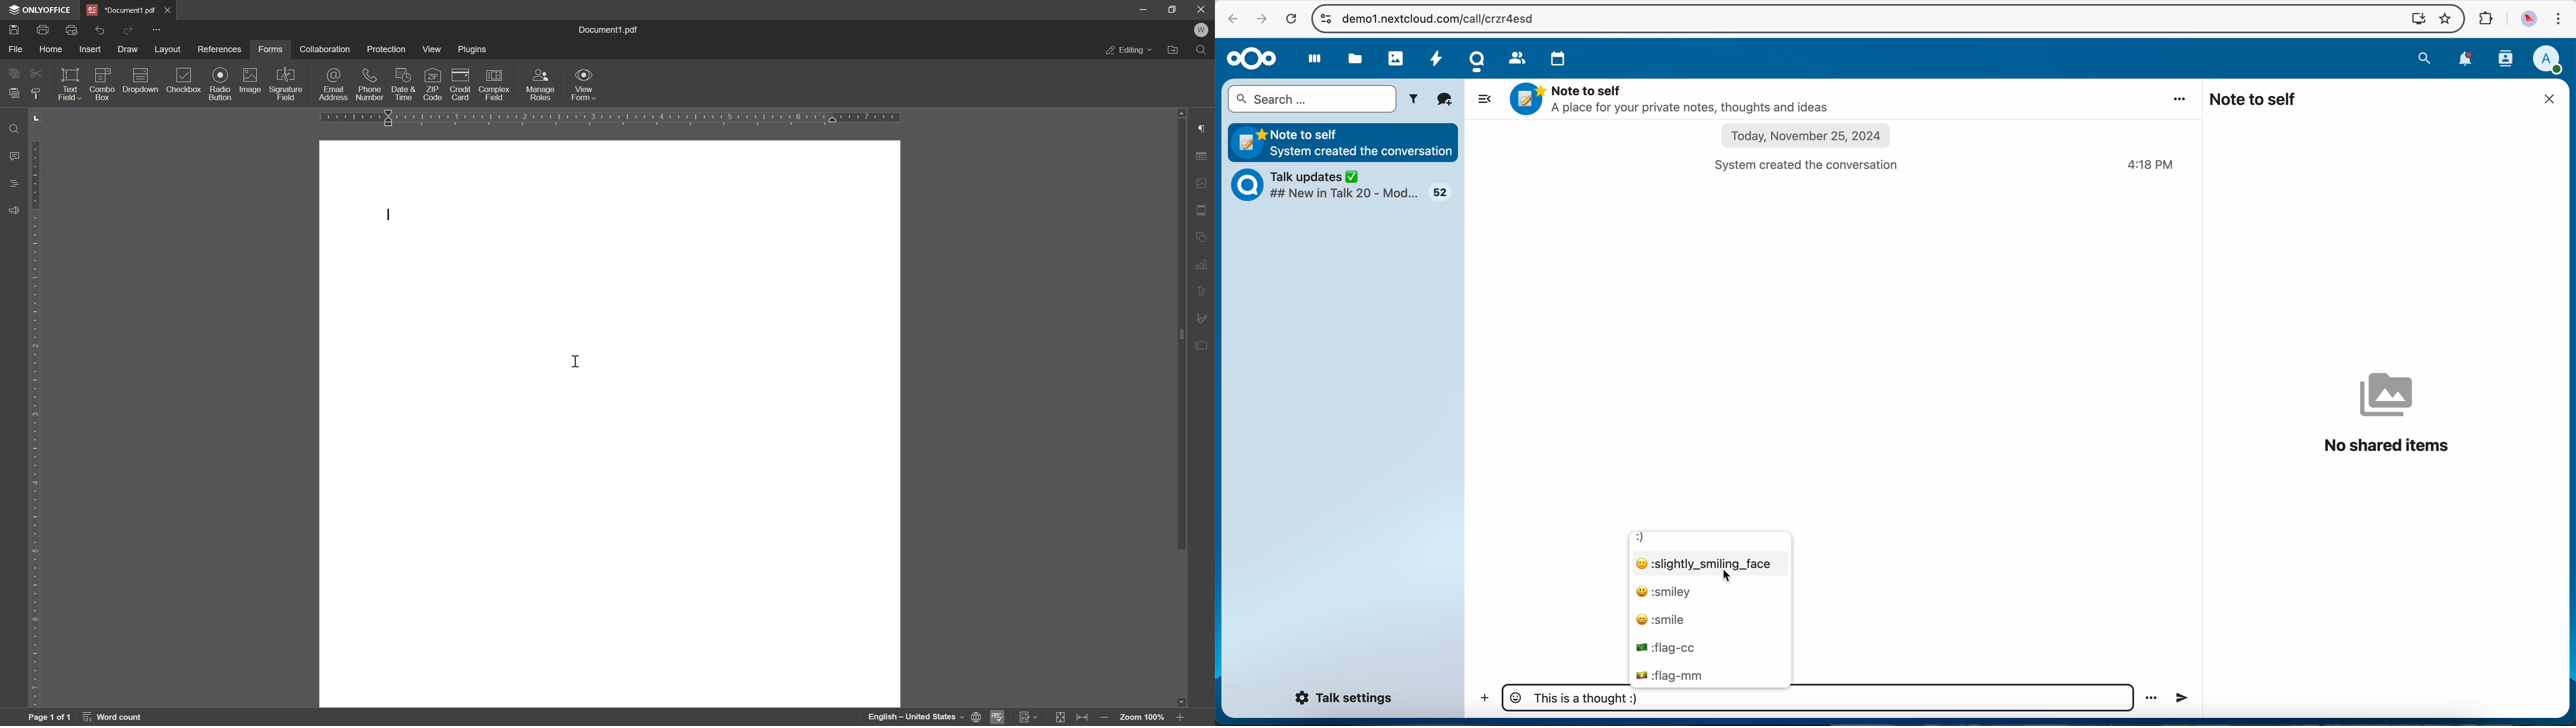 The width and height of the screenshot is (2576, 728). What do you see at coordinates (1450, 18) in the screenshot?
I see `URL` at bounding box center [1450, 18].